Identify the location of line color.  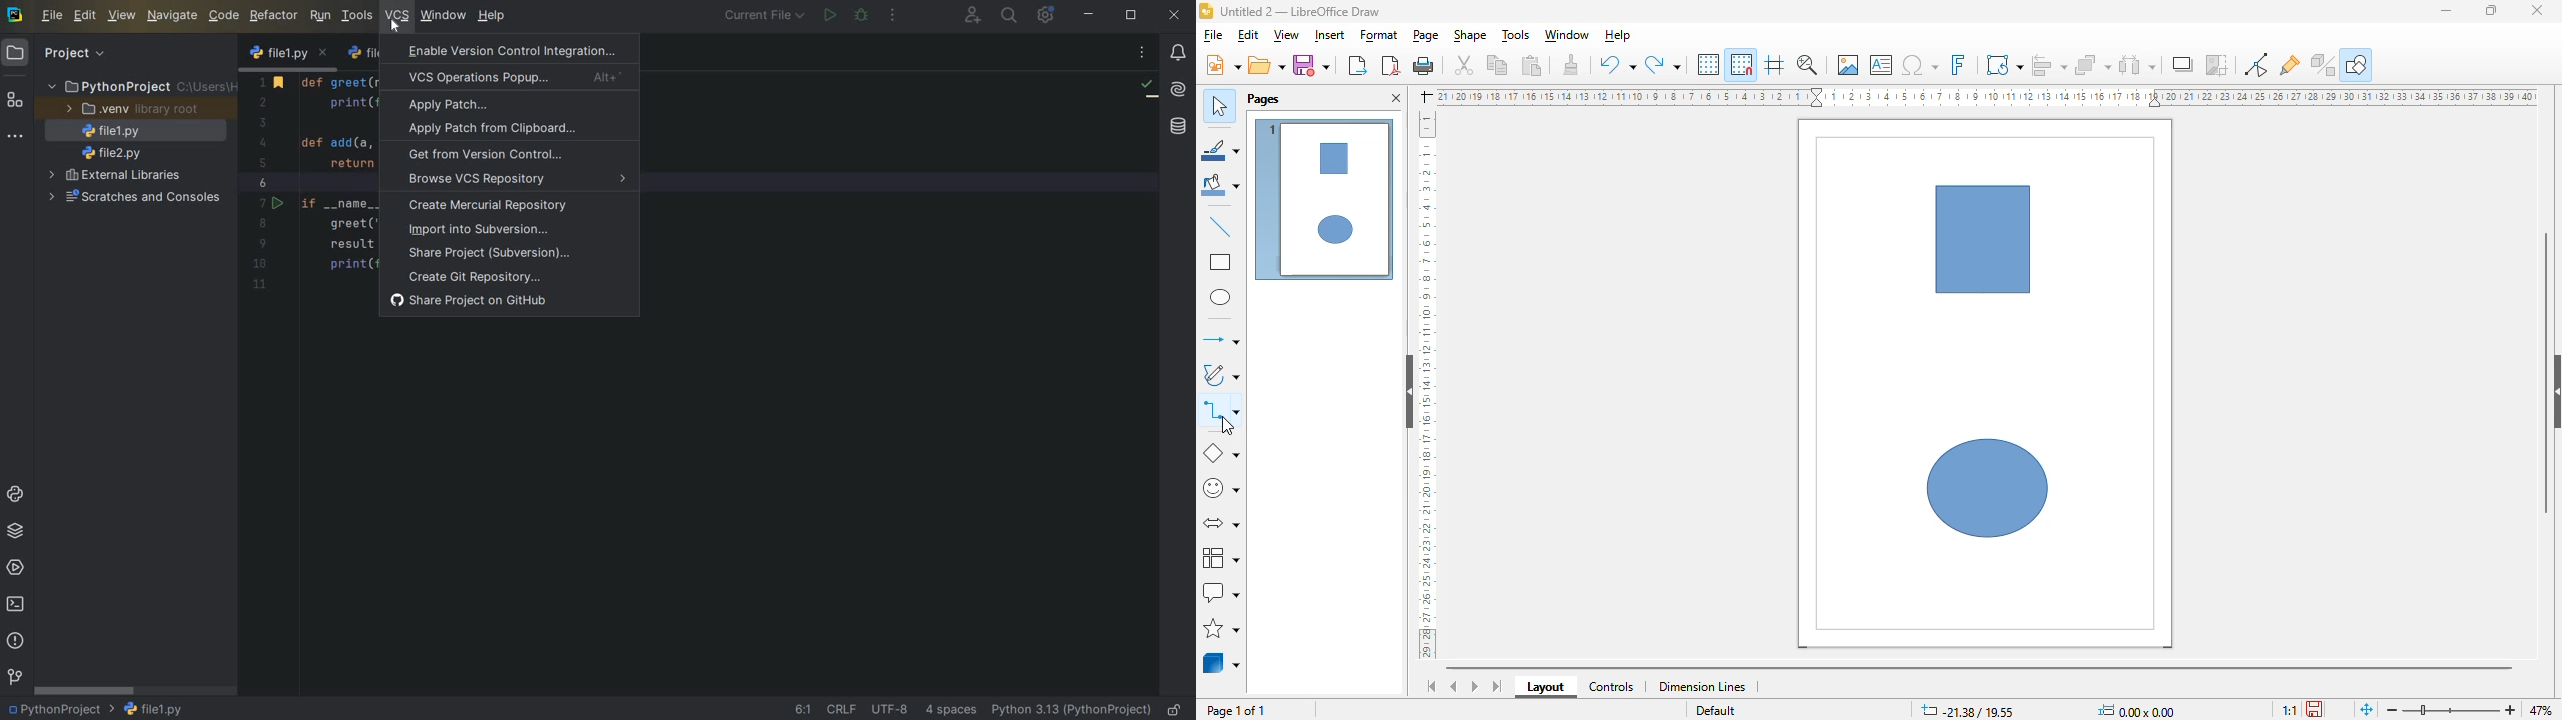
(1220, 150).